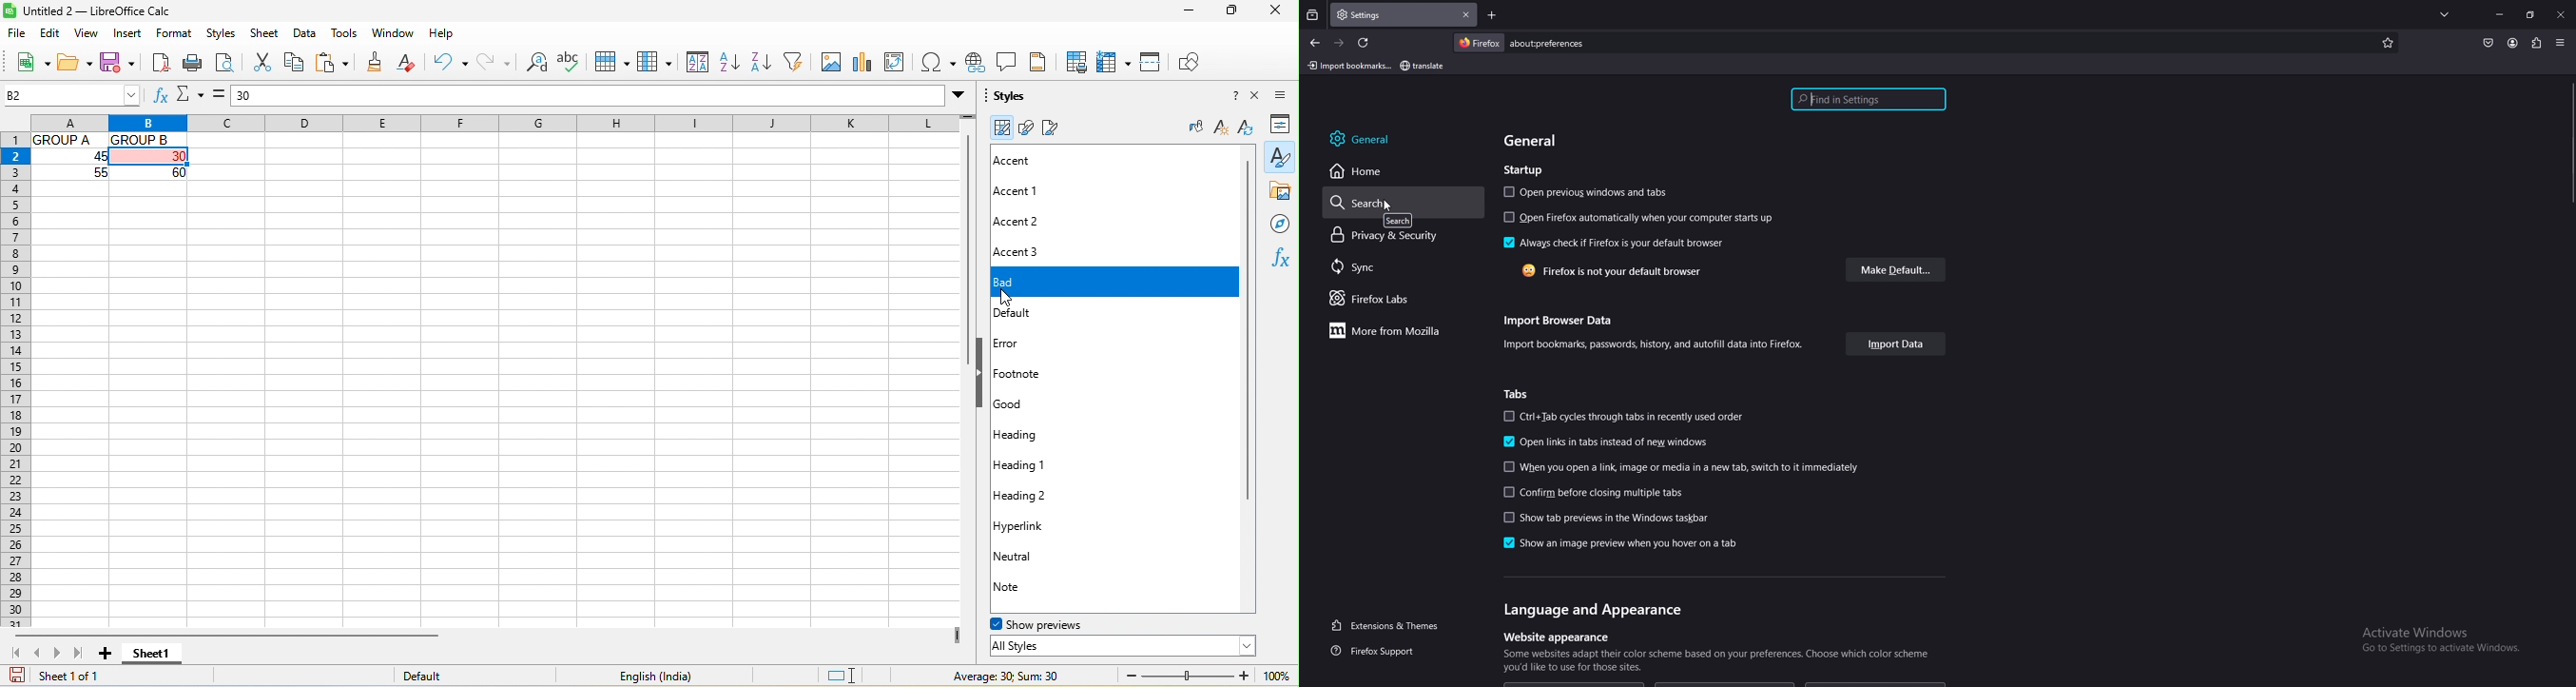 The width and height of the screenshot is (2576, 700). What do you see at coordinates (1026, 128) in the screenshot?
I see `drawing style` at bounding box center [1026, 128].